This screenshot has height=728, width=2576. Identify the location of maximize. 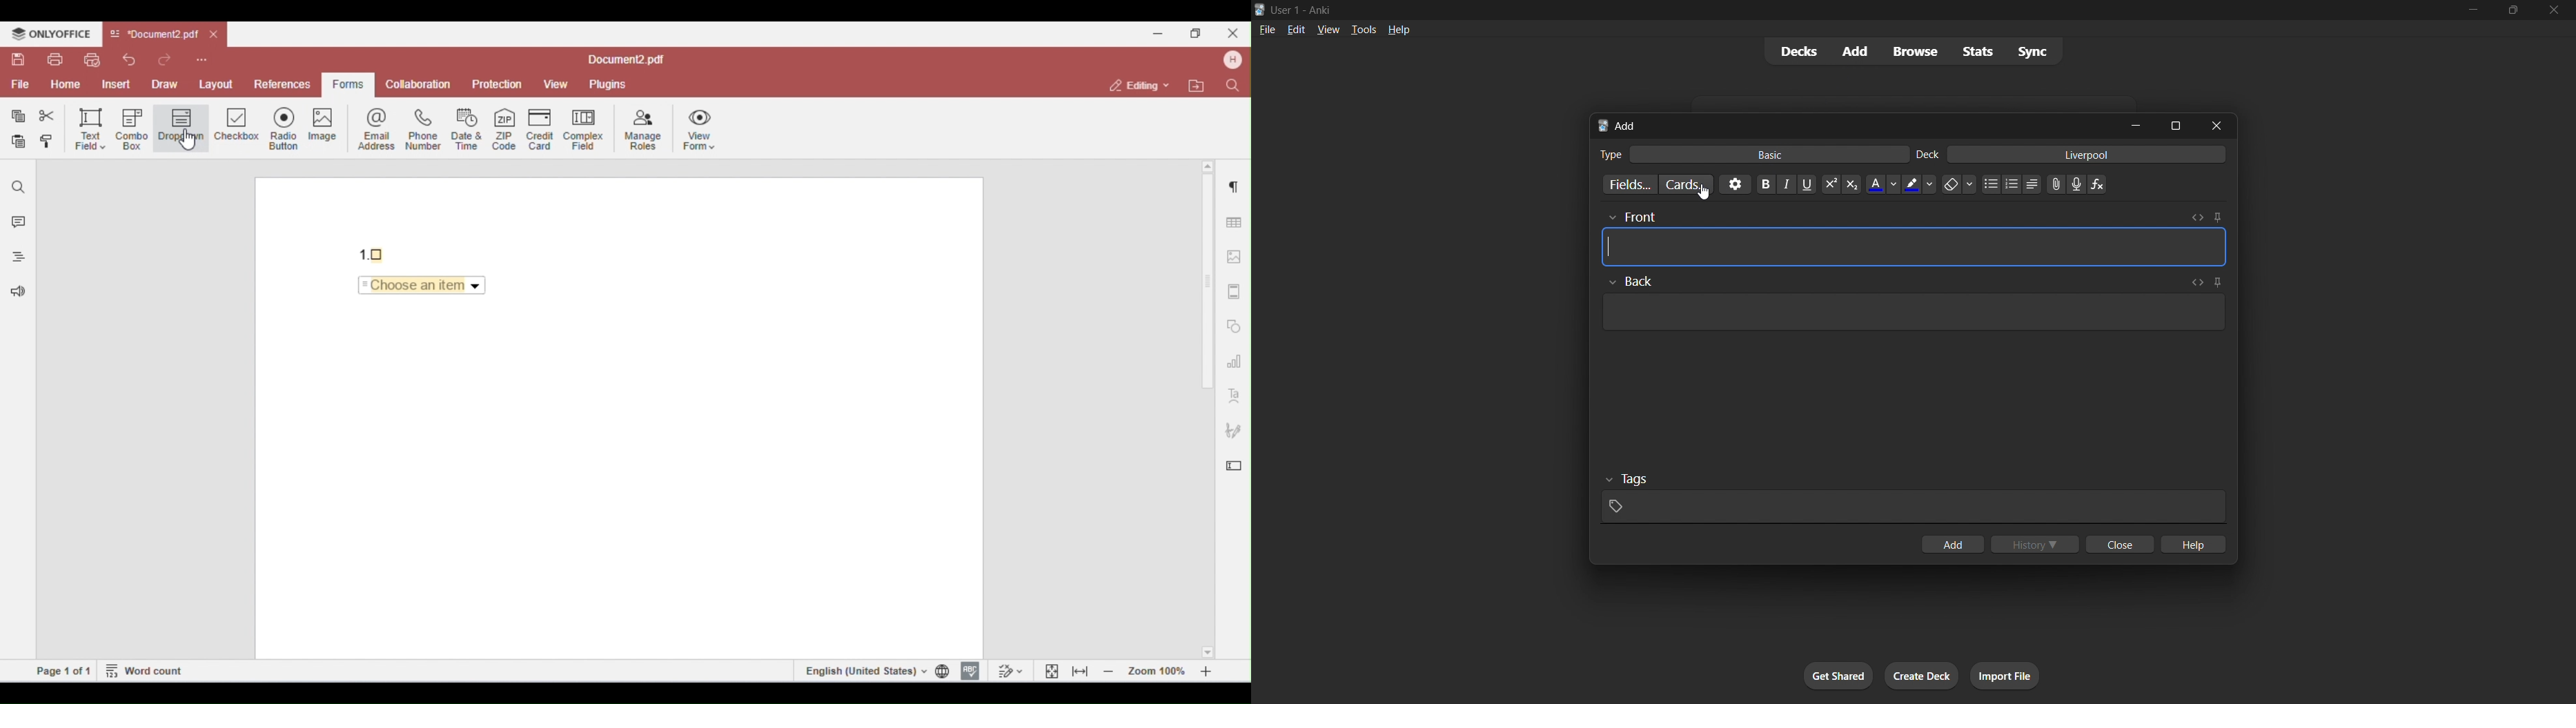
(2175, 127).